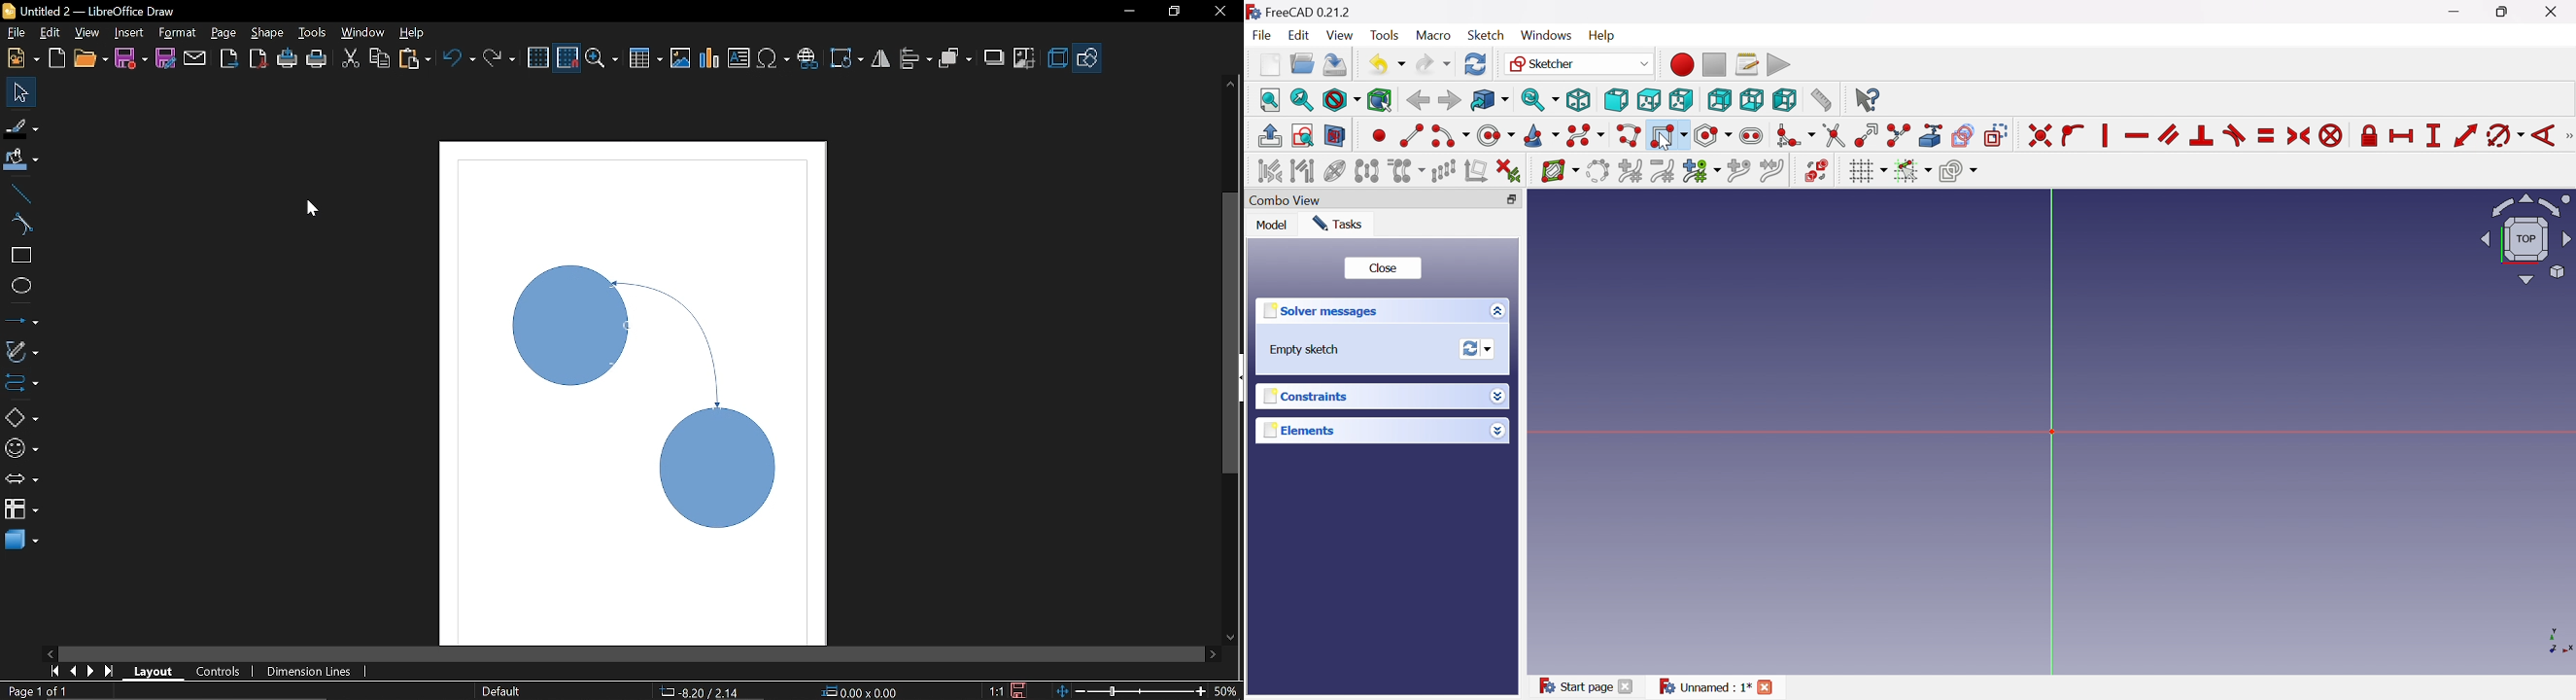  Describe the element at coordinates (2170, 135) in the screenshot. I see `Constrain parallel` at that location.